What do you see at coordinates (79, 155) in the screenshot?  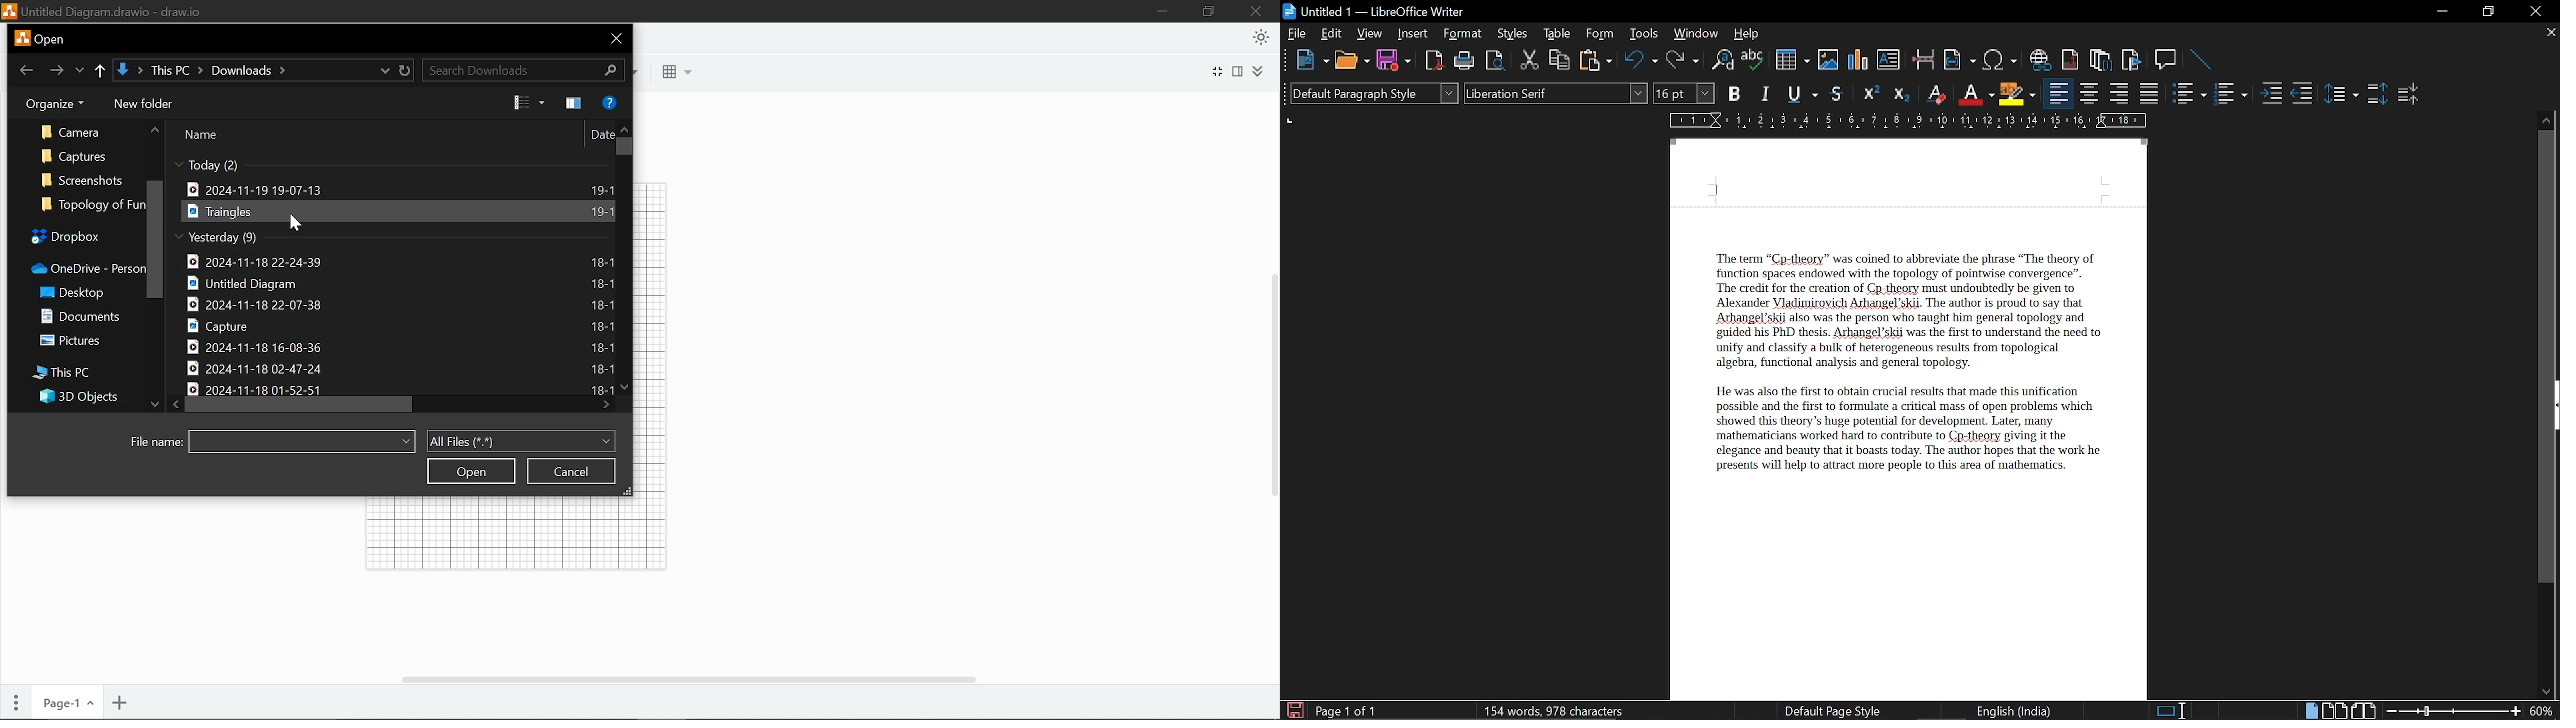 I see `Captures` at bounding box center [79, 155].